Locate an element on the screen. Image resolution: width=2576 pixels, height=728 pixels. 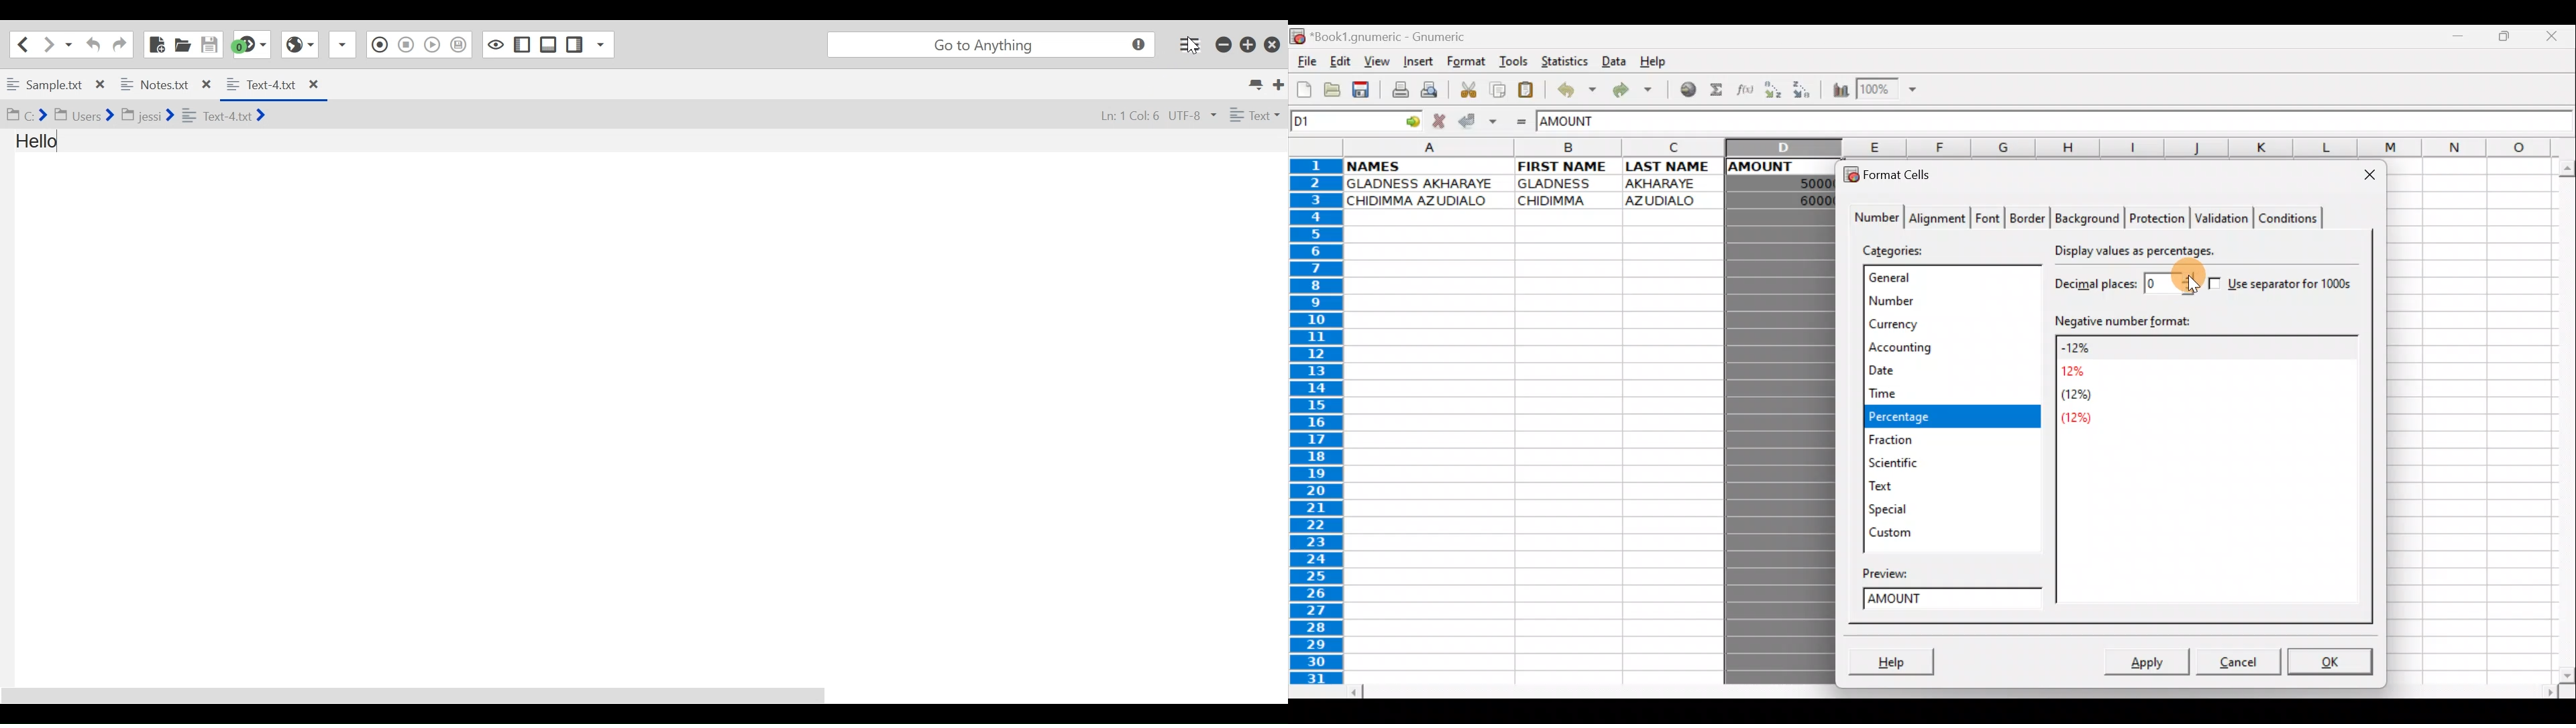
Accounting is located at coordinates (1927, 347).